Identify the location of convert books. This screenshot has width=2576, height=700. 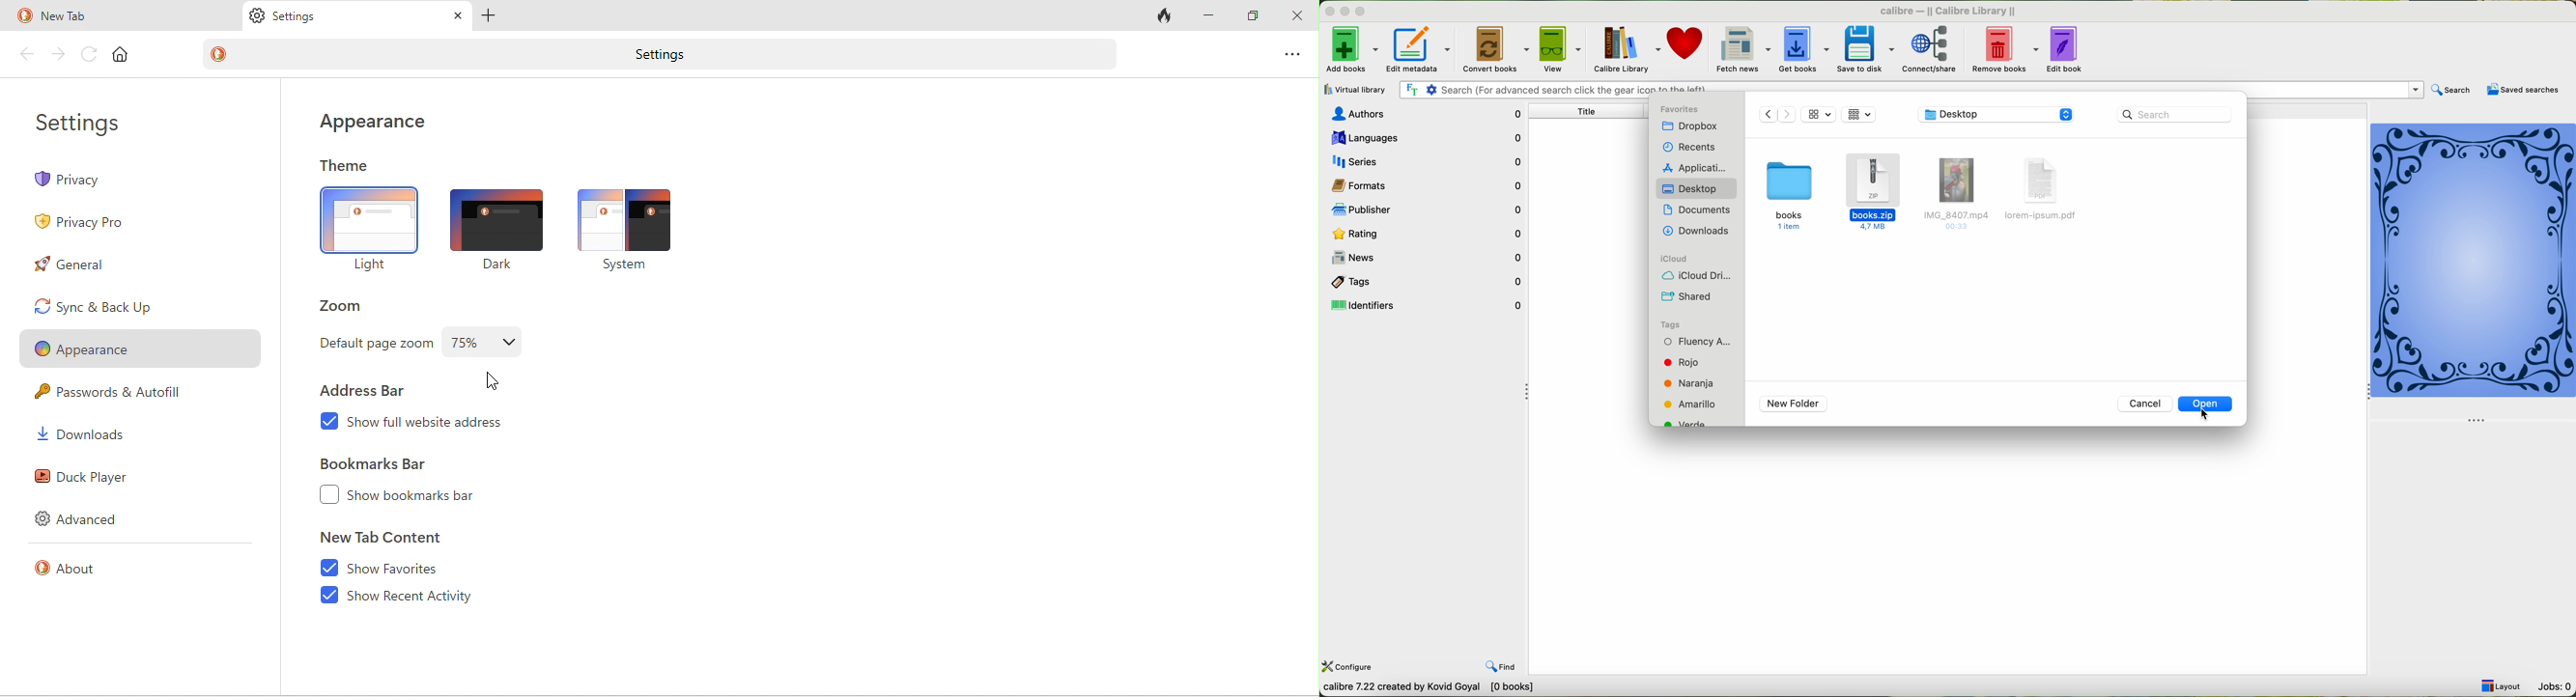
(1494, 50).